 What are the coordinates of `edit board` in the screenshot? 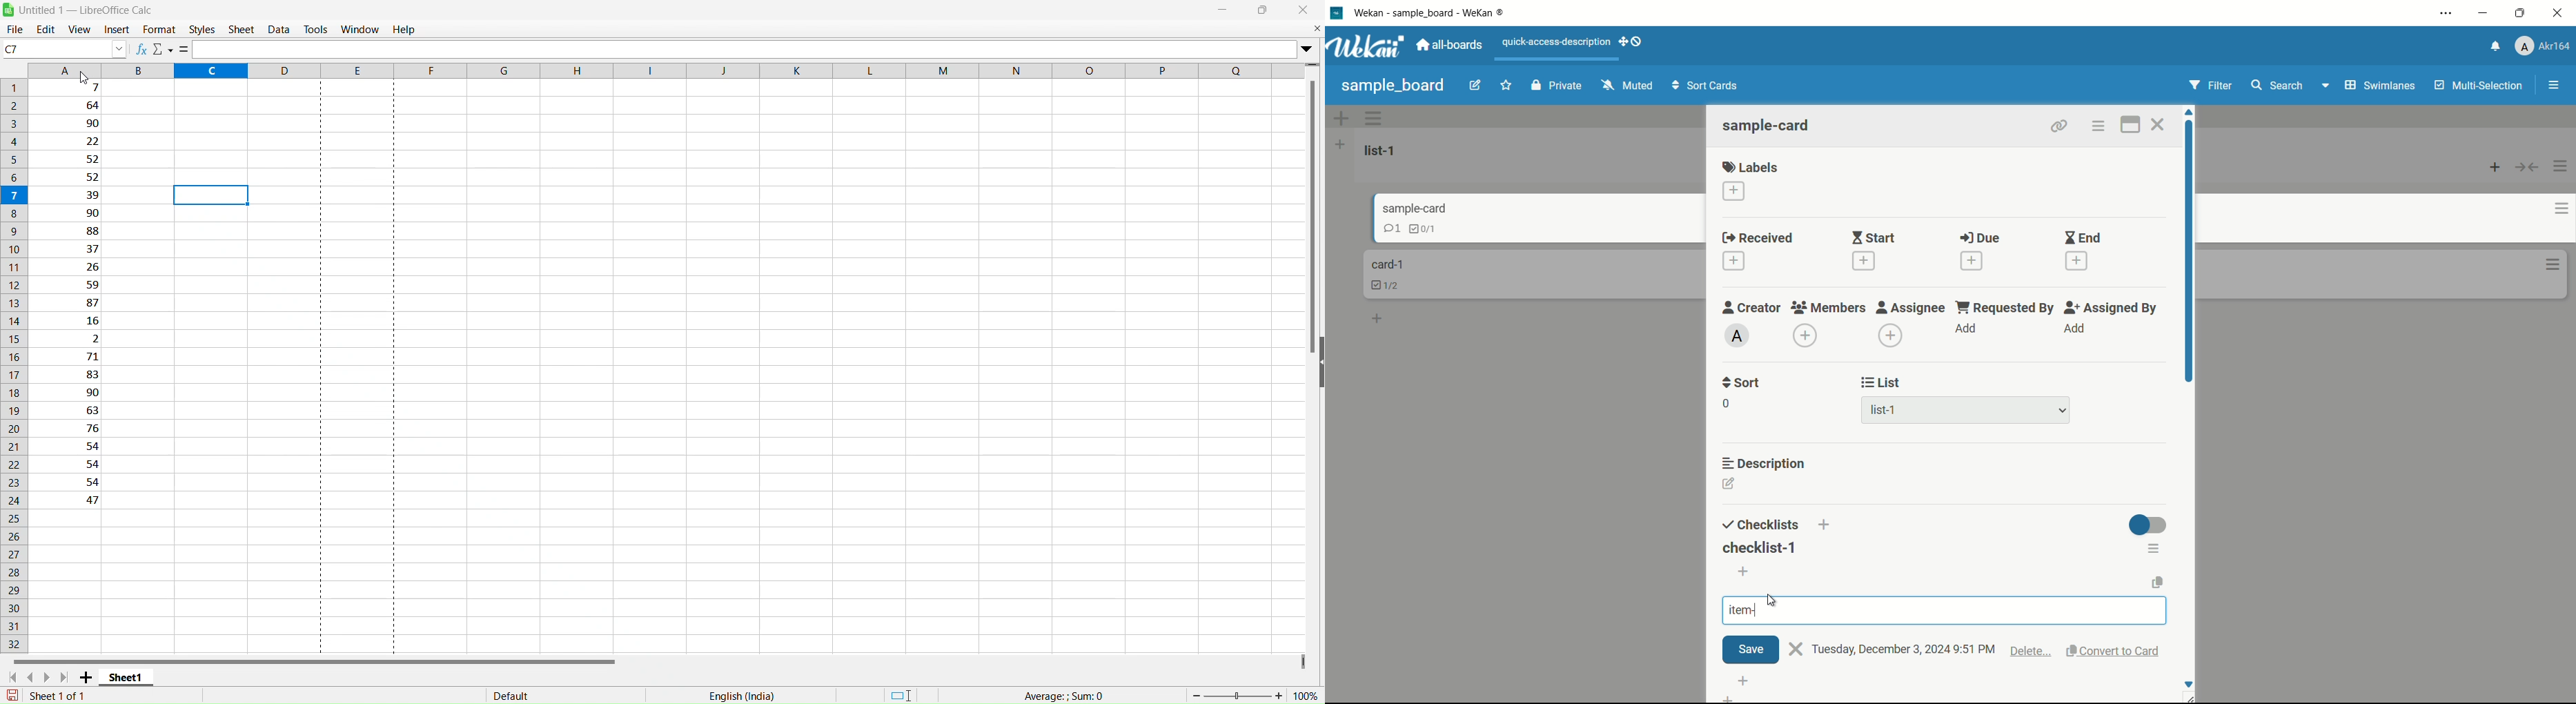 It's located at (1475, 84).